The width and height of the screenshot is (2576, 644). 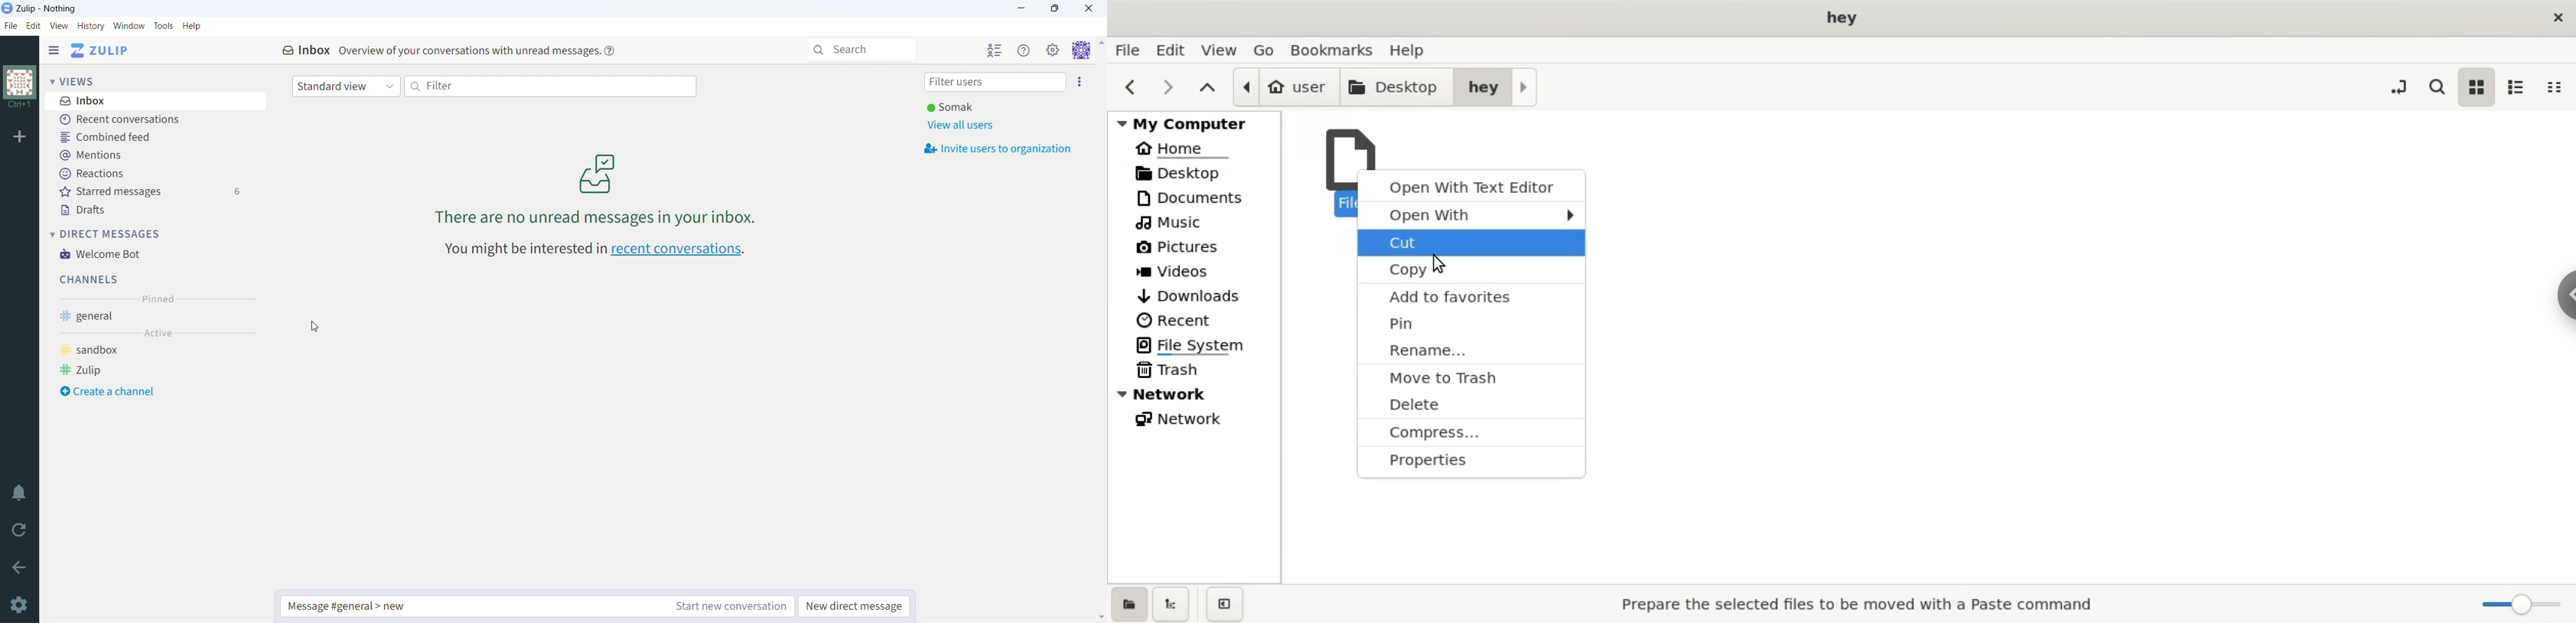 What do you see at coordinates (1468, 184) in the screenshot?
I see `oprn with text editor` at bounding box center [1468, 184].